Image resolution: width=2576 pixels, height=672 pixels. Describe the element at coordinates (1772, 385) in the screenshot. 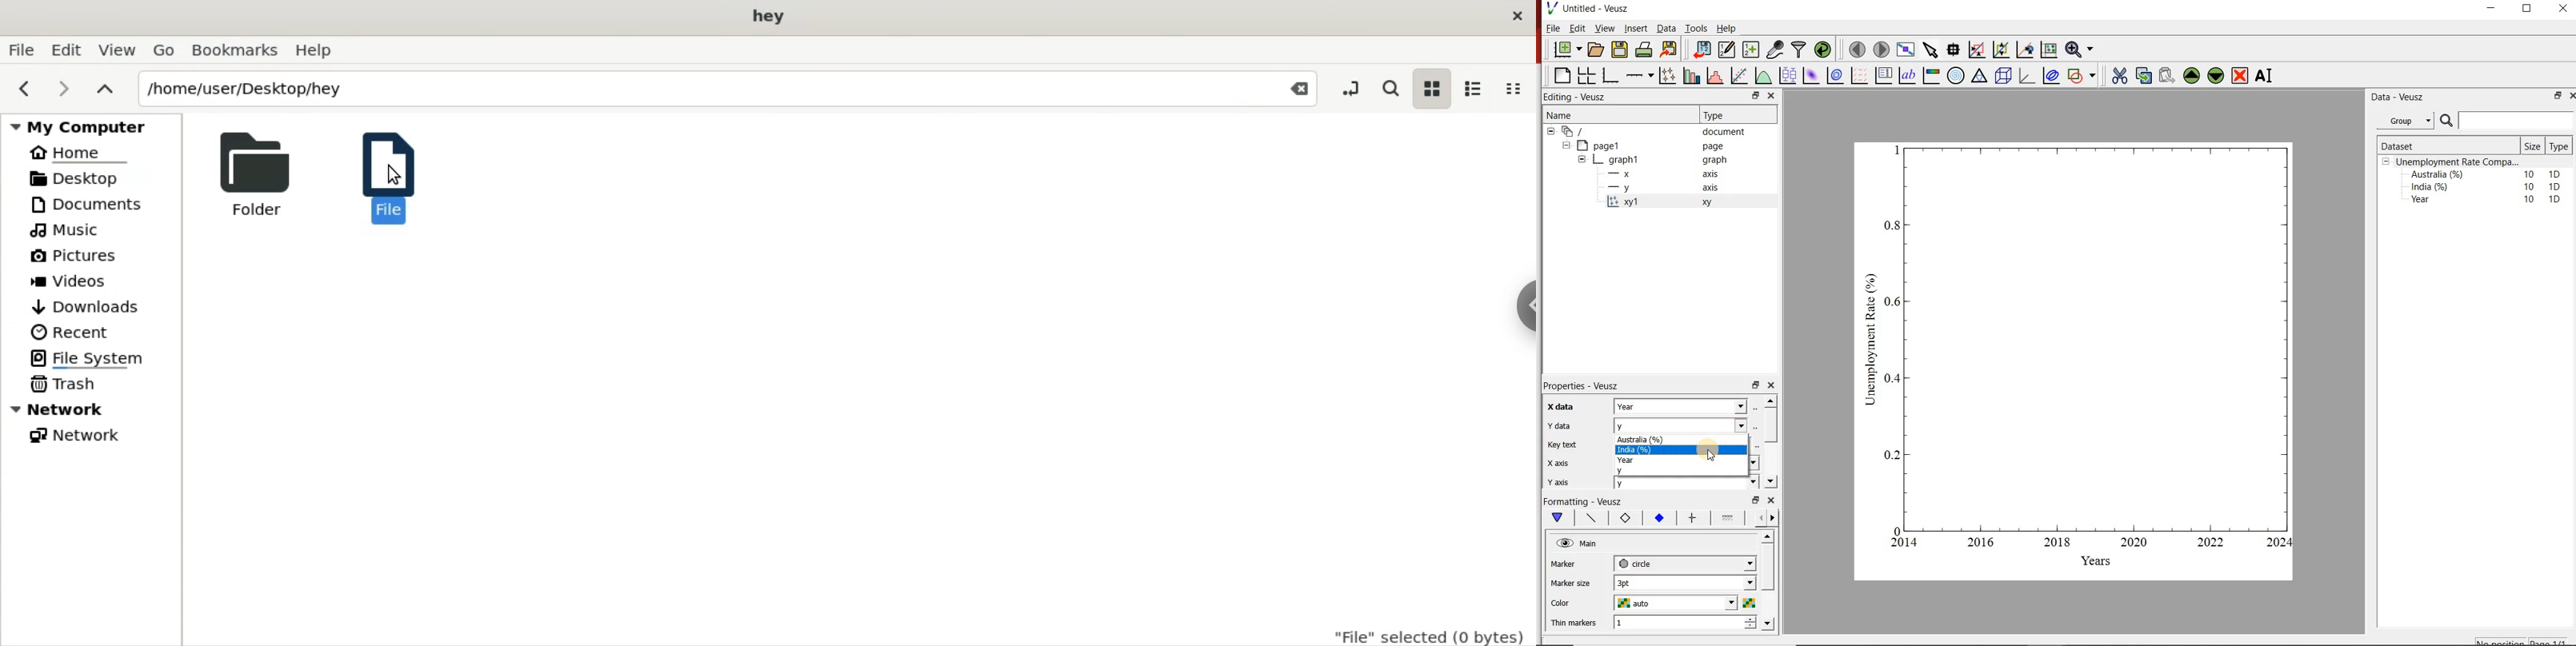

I see `close` at that location.